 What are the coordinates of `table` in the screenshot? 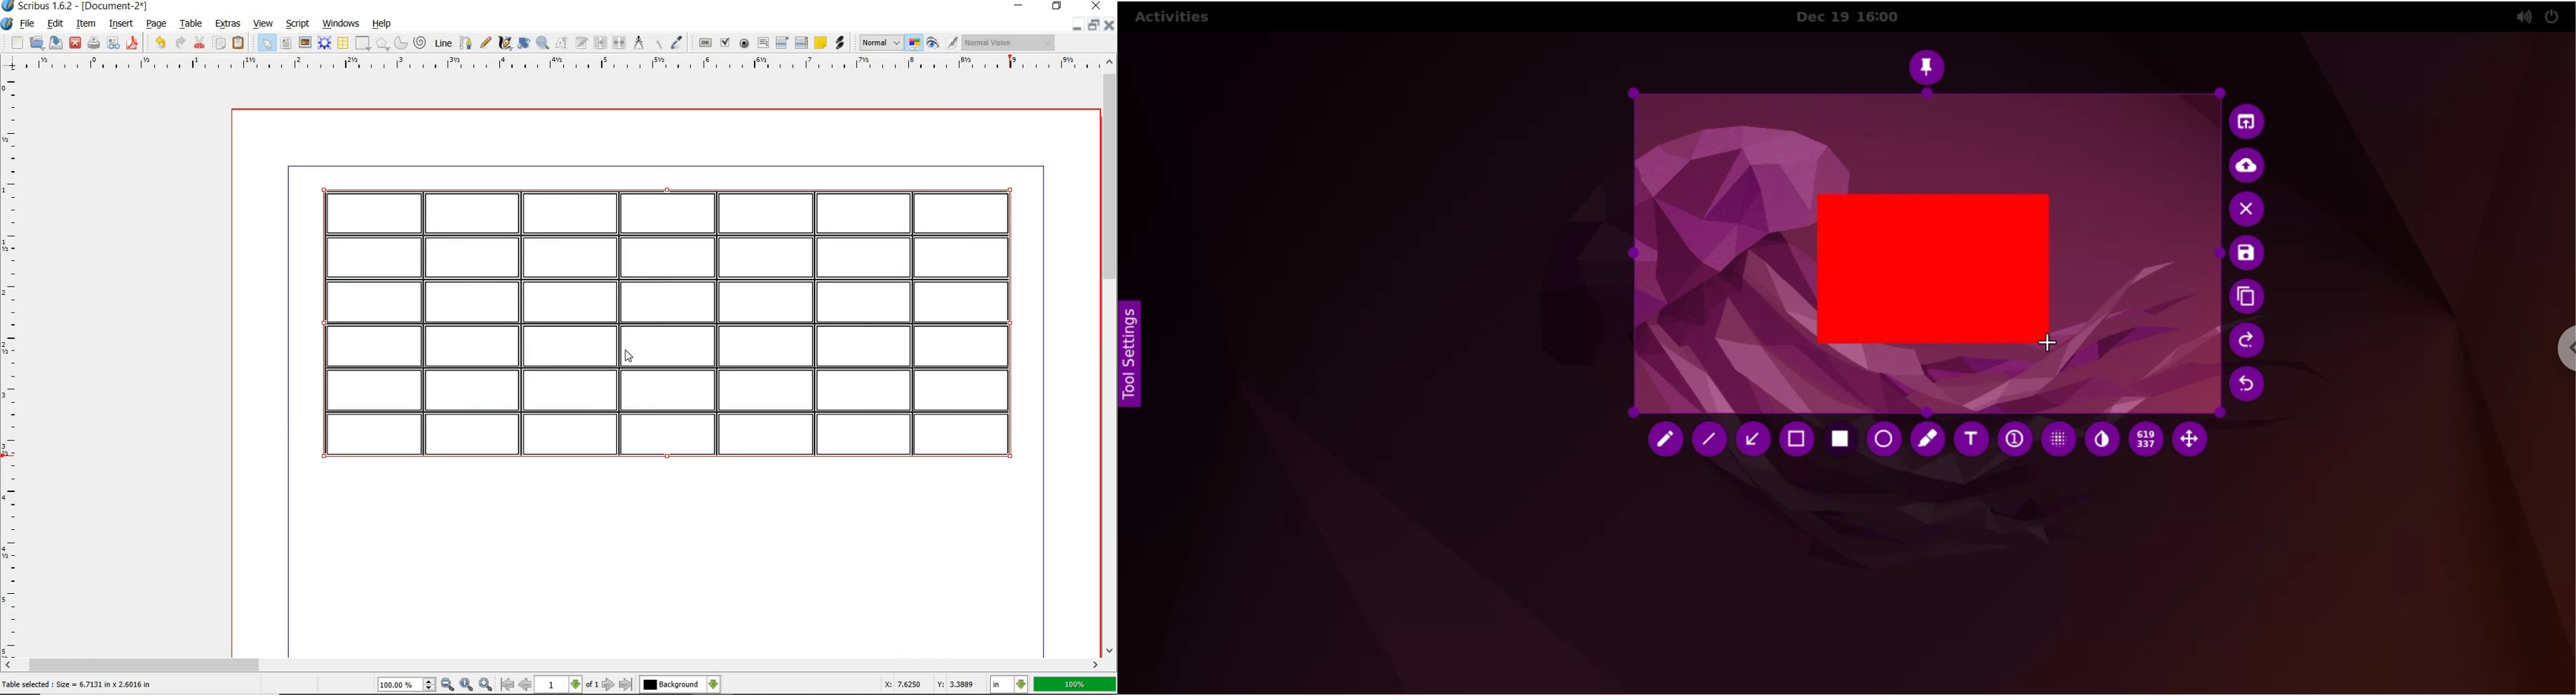 It's located at (344, 43).